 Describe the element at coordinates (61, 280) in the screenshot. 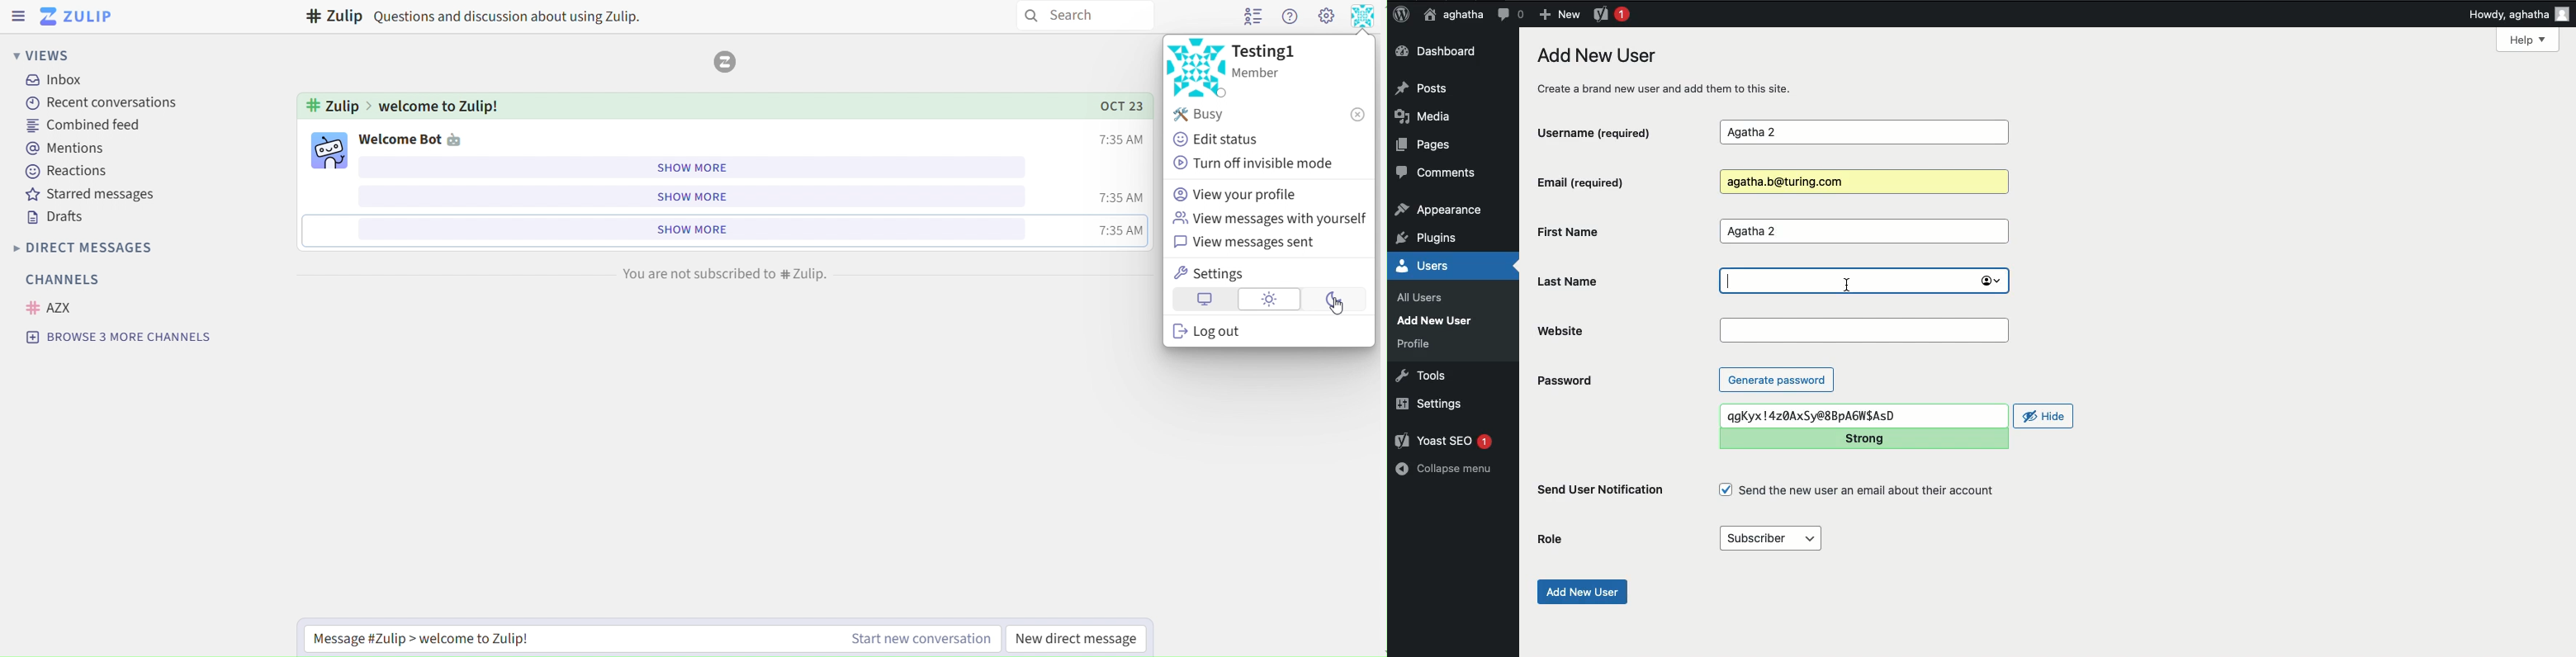

I see `channels` at that location.